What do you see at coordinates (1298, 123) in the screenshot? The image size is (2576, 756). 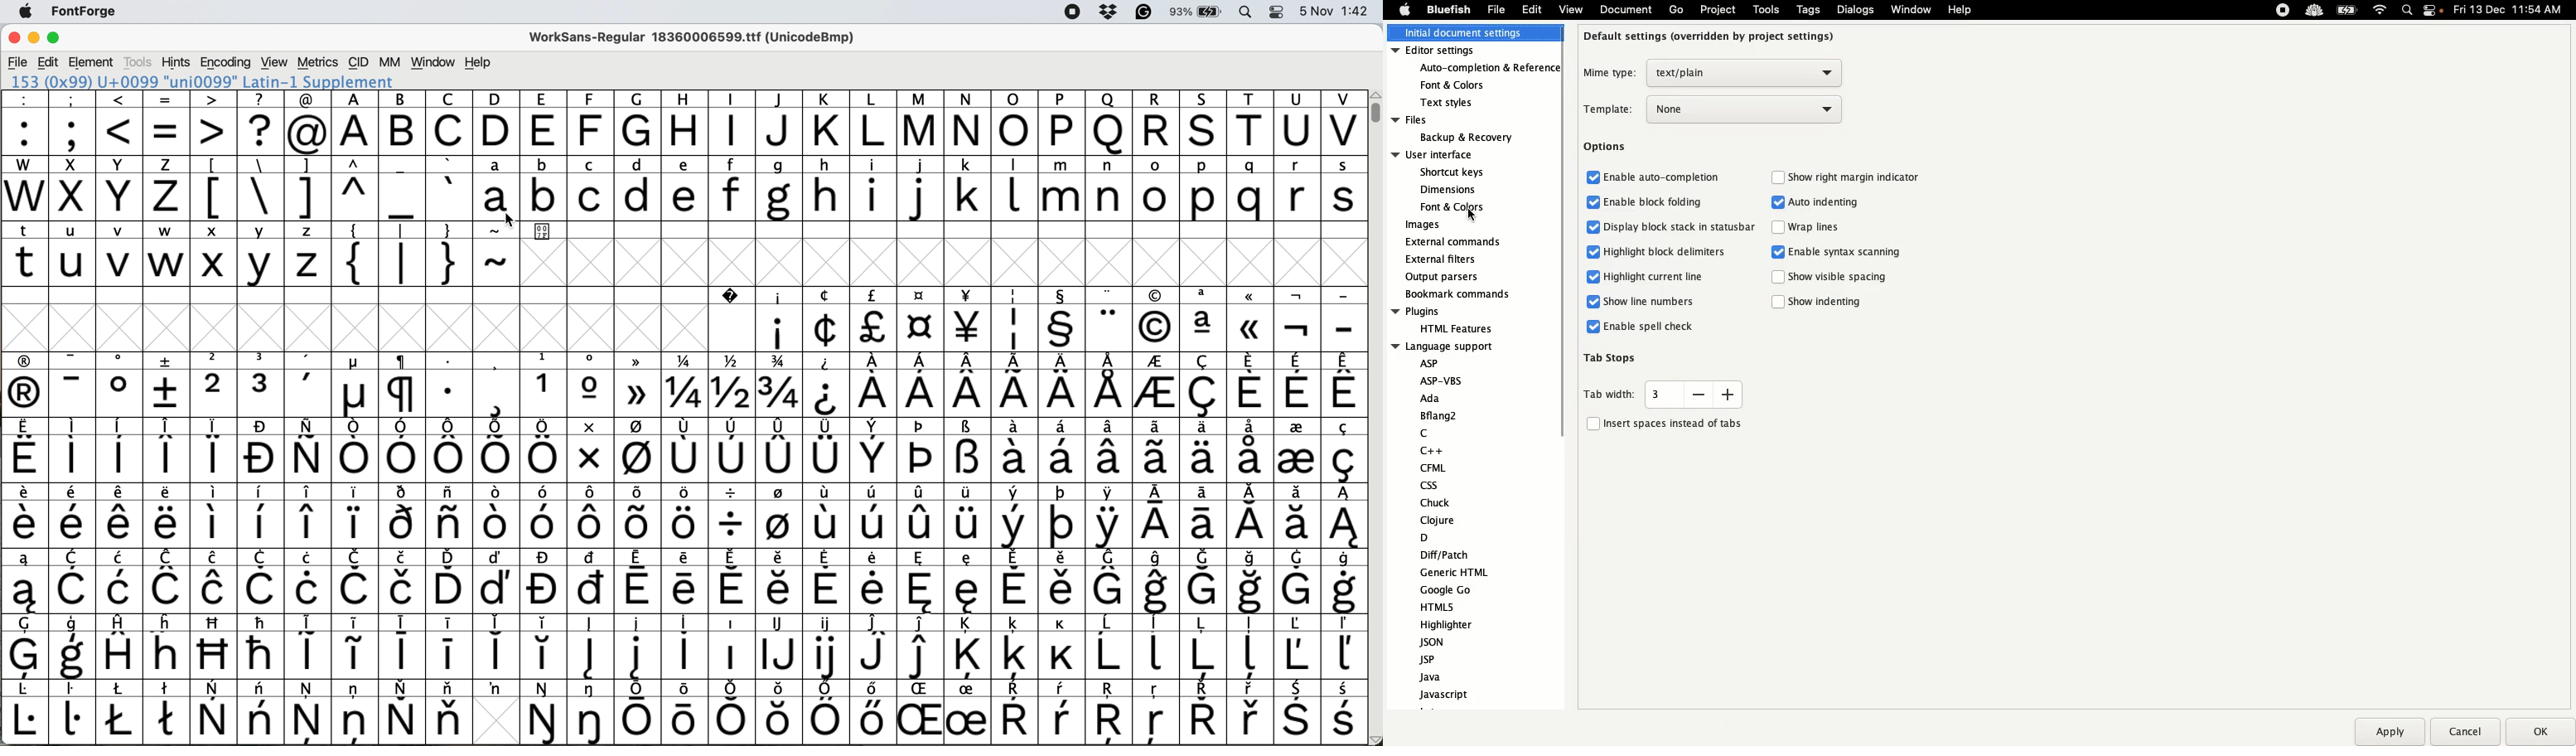 I see `U` at bounding box center [1298, 123].